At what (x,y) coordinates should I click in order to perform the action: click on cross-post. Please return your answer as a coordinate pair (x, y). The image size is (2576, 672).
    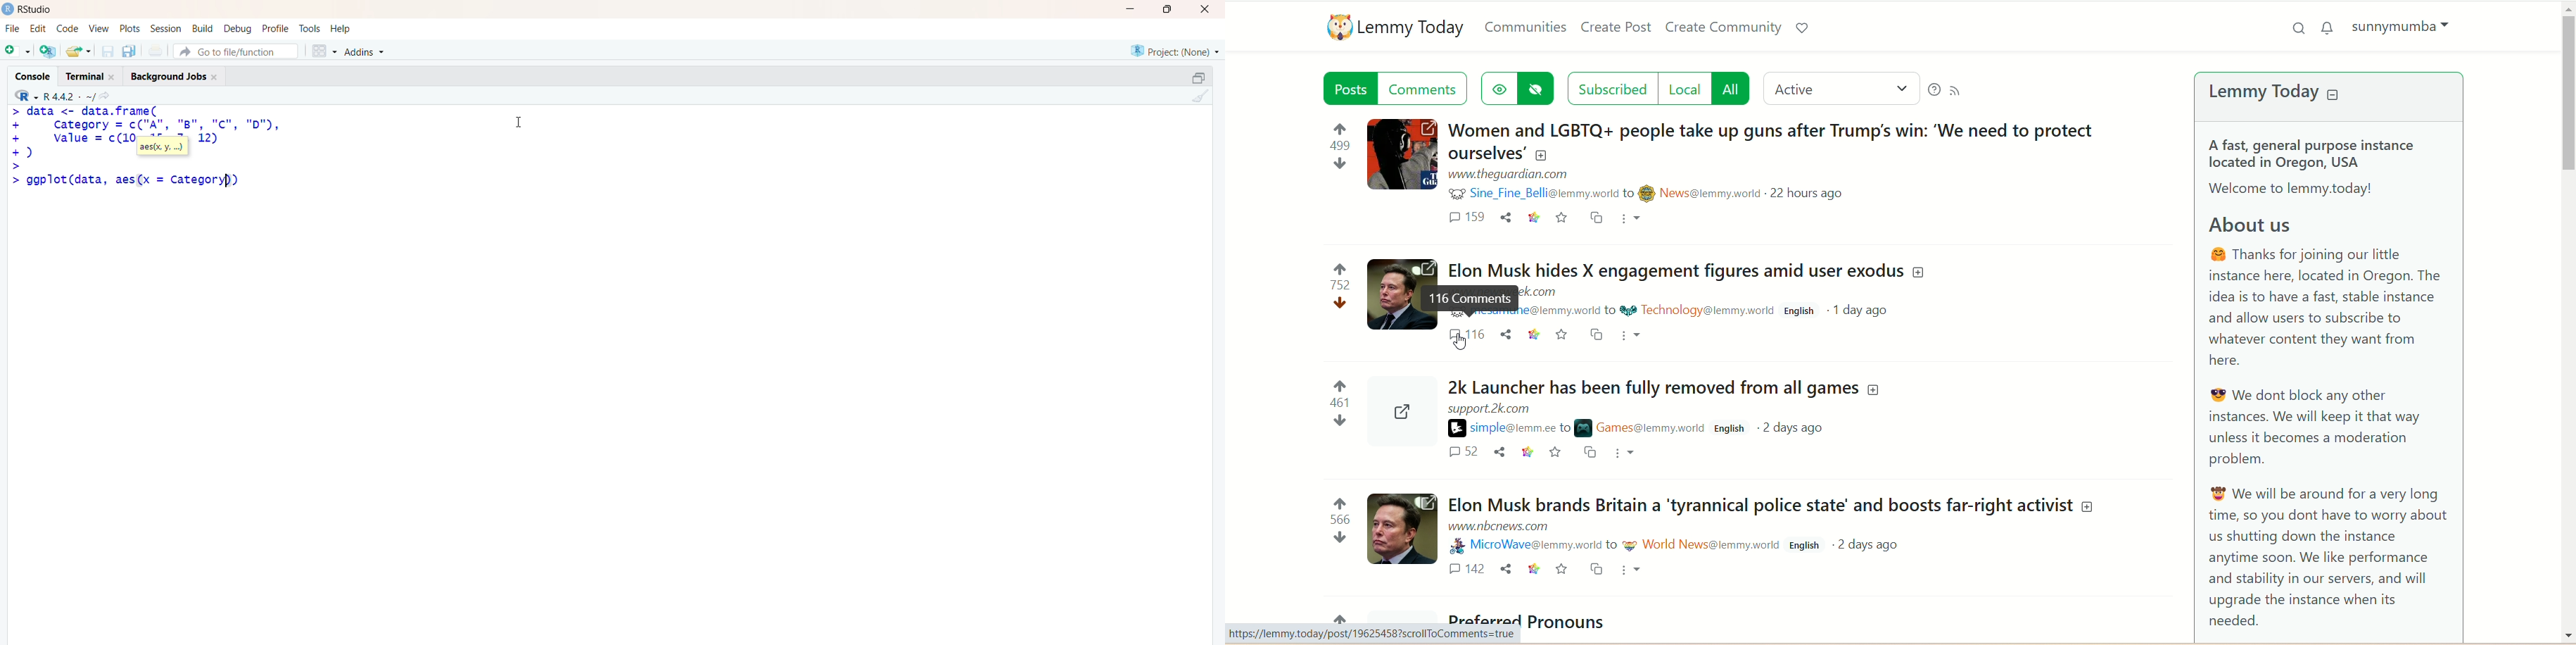
    Looking at the image, I should click on (1599, 569).